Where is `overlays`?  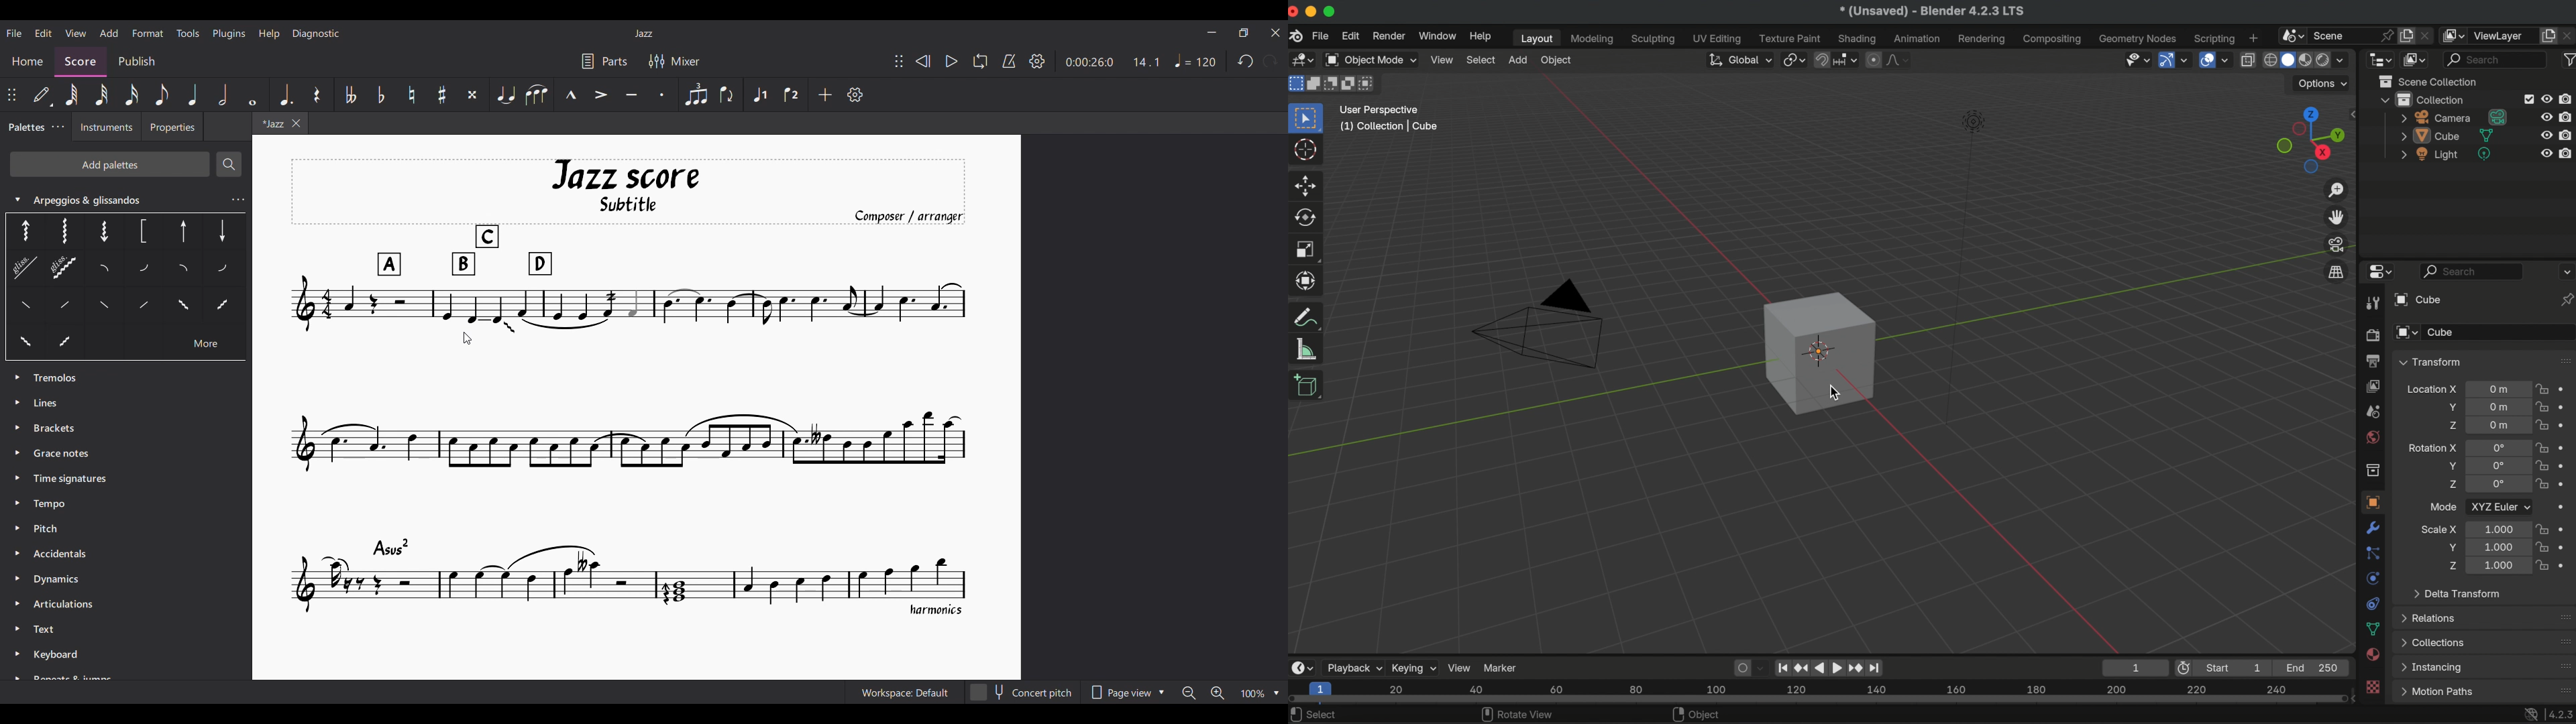 overlays is located at coordinates (2226, 61).